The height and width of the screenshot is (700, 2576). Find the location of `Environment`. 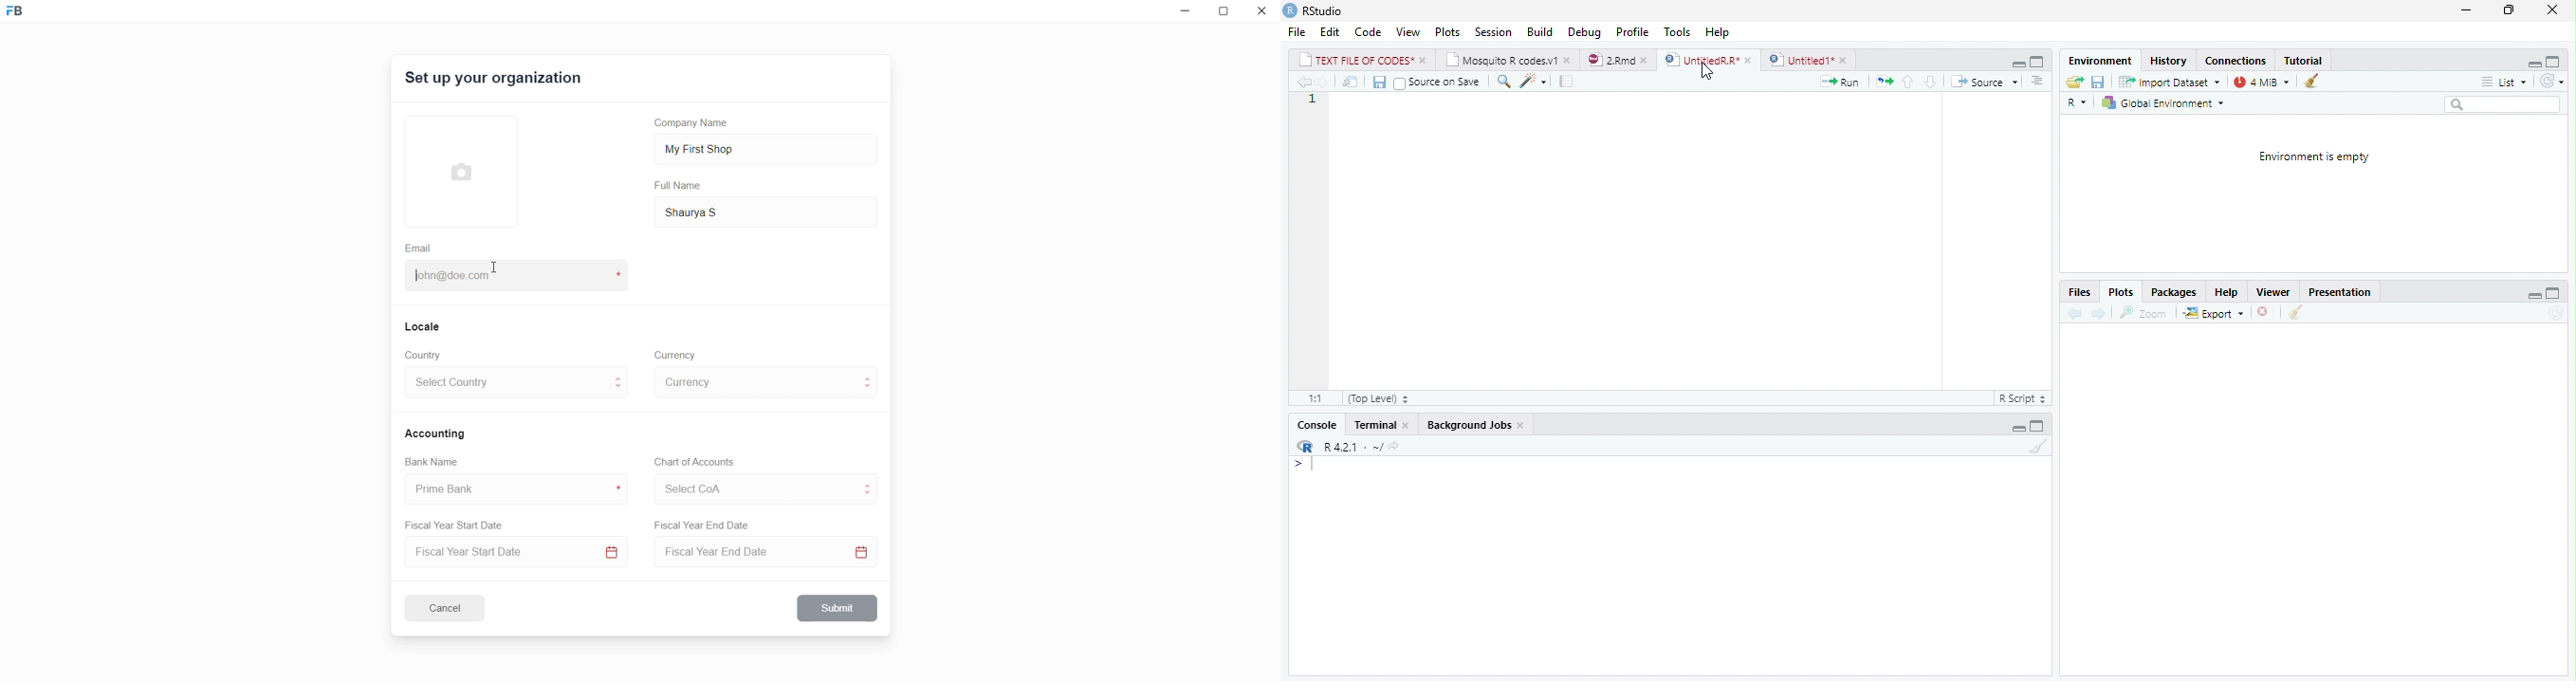

Environment is located at coordinates (2100, 61).